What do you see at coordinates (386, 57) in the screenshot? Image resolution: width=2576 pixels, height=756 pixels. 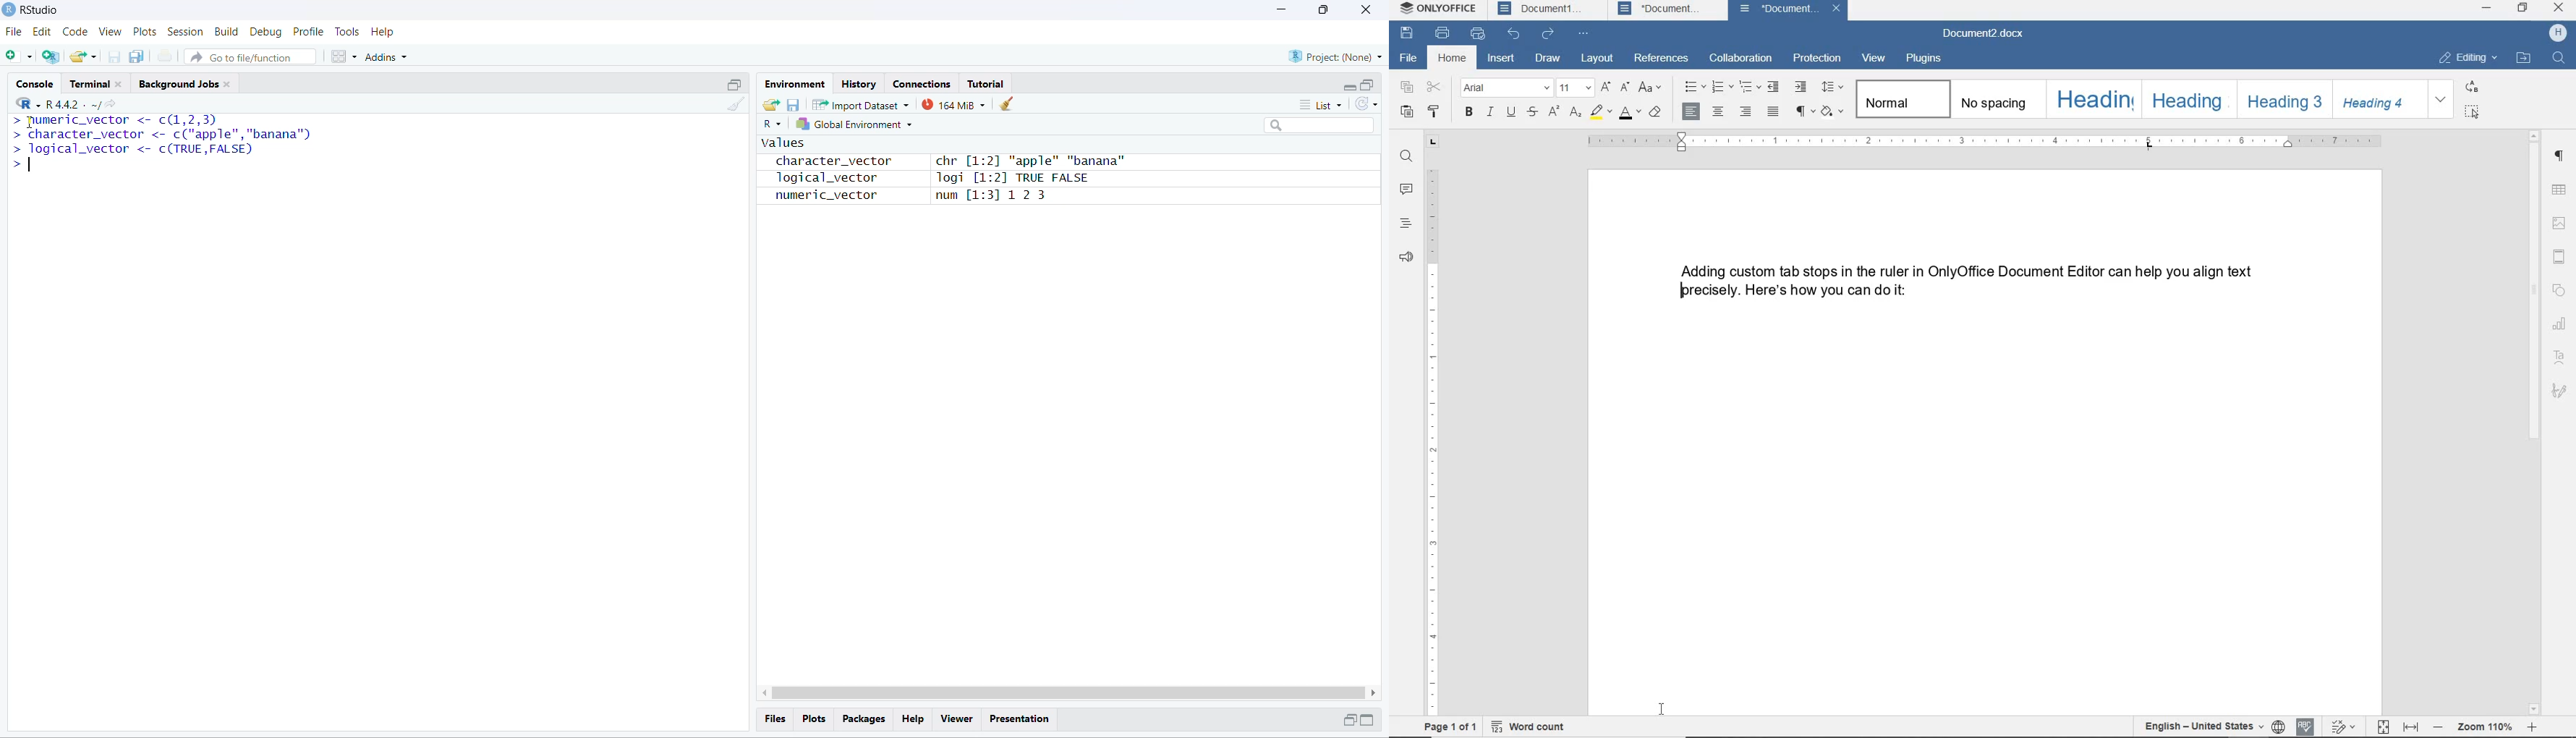 I see `Addins` at bounding box center [386, 57].